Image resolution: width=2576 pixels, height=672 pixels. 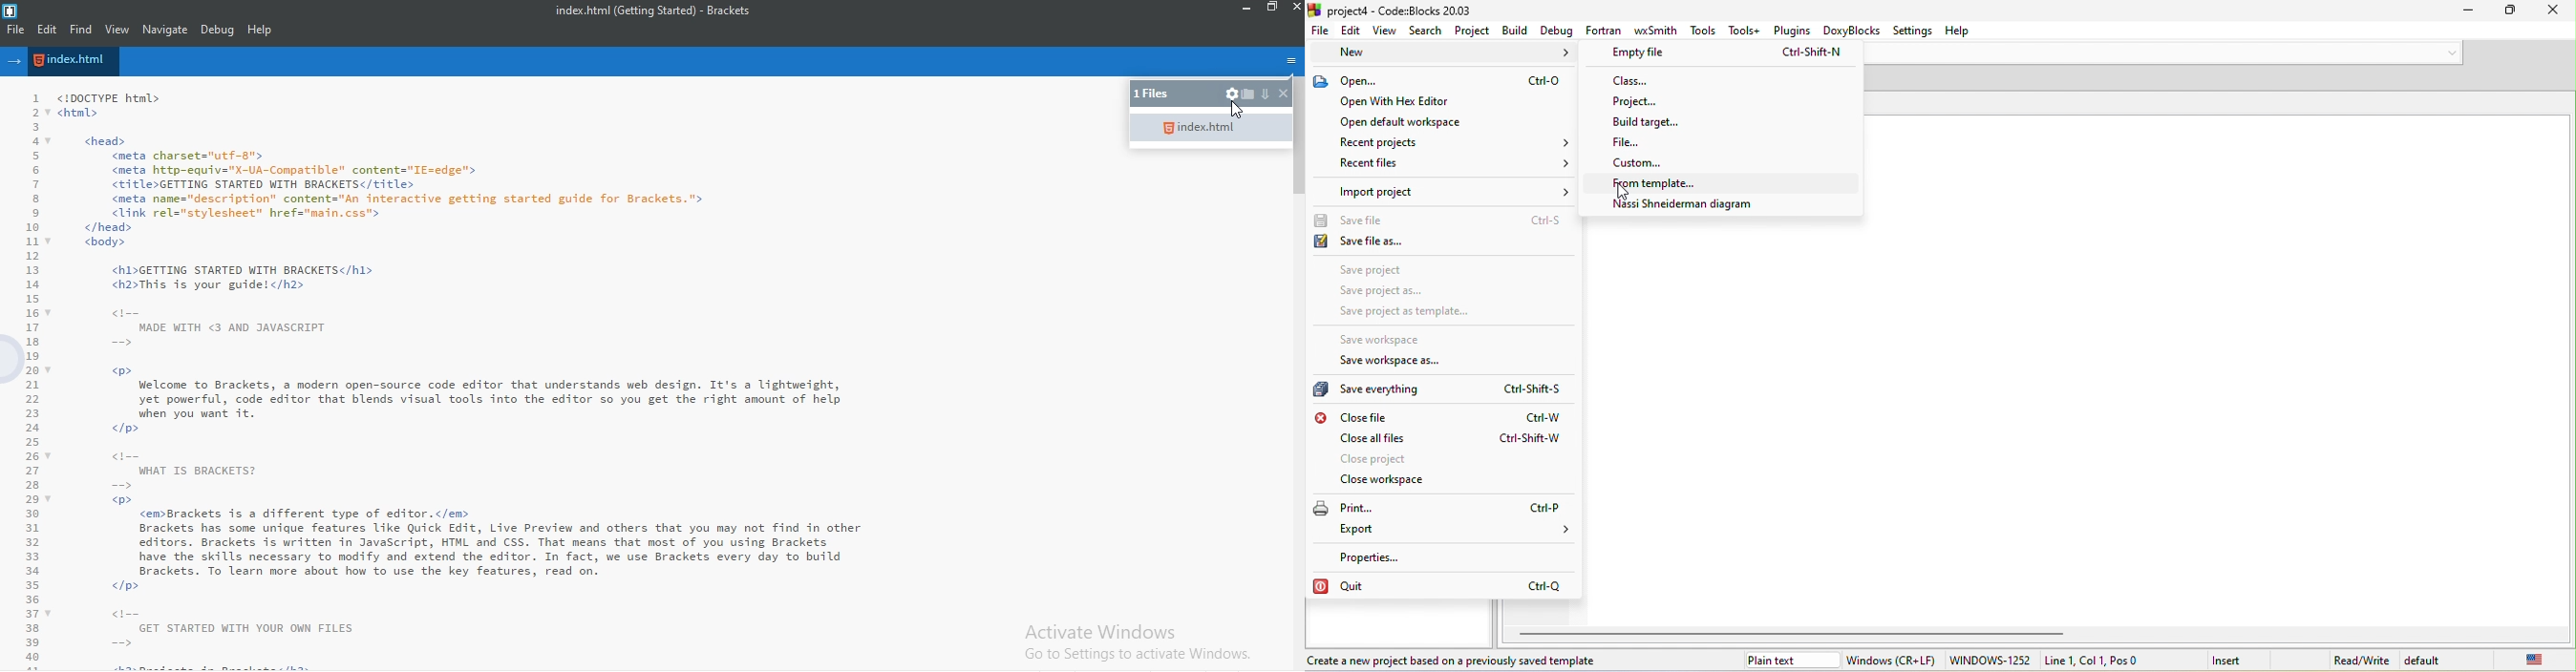 I want to click on windows-1252, so click(x=1990, y=661).